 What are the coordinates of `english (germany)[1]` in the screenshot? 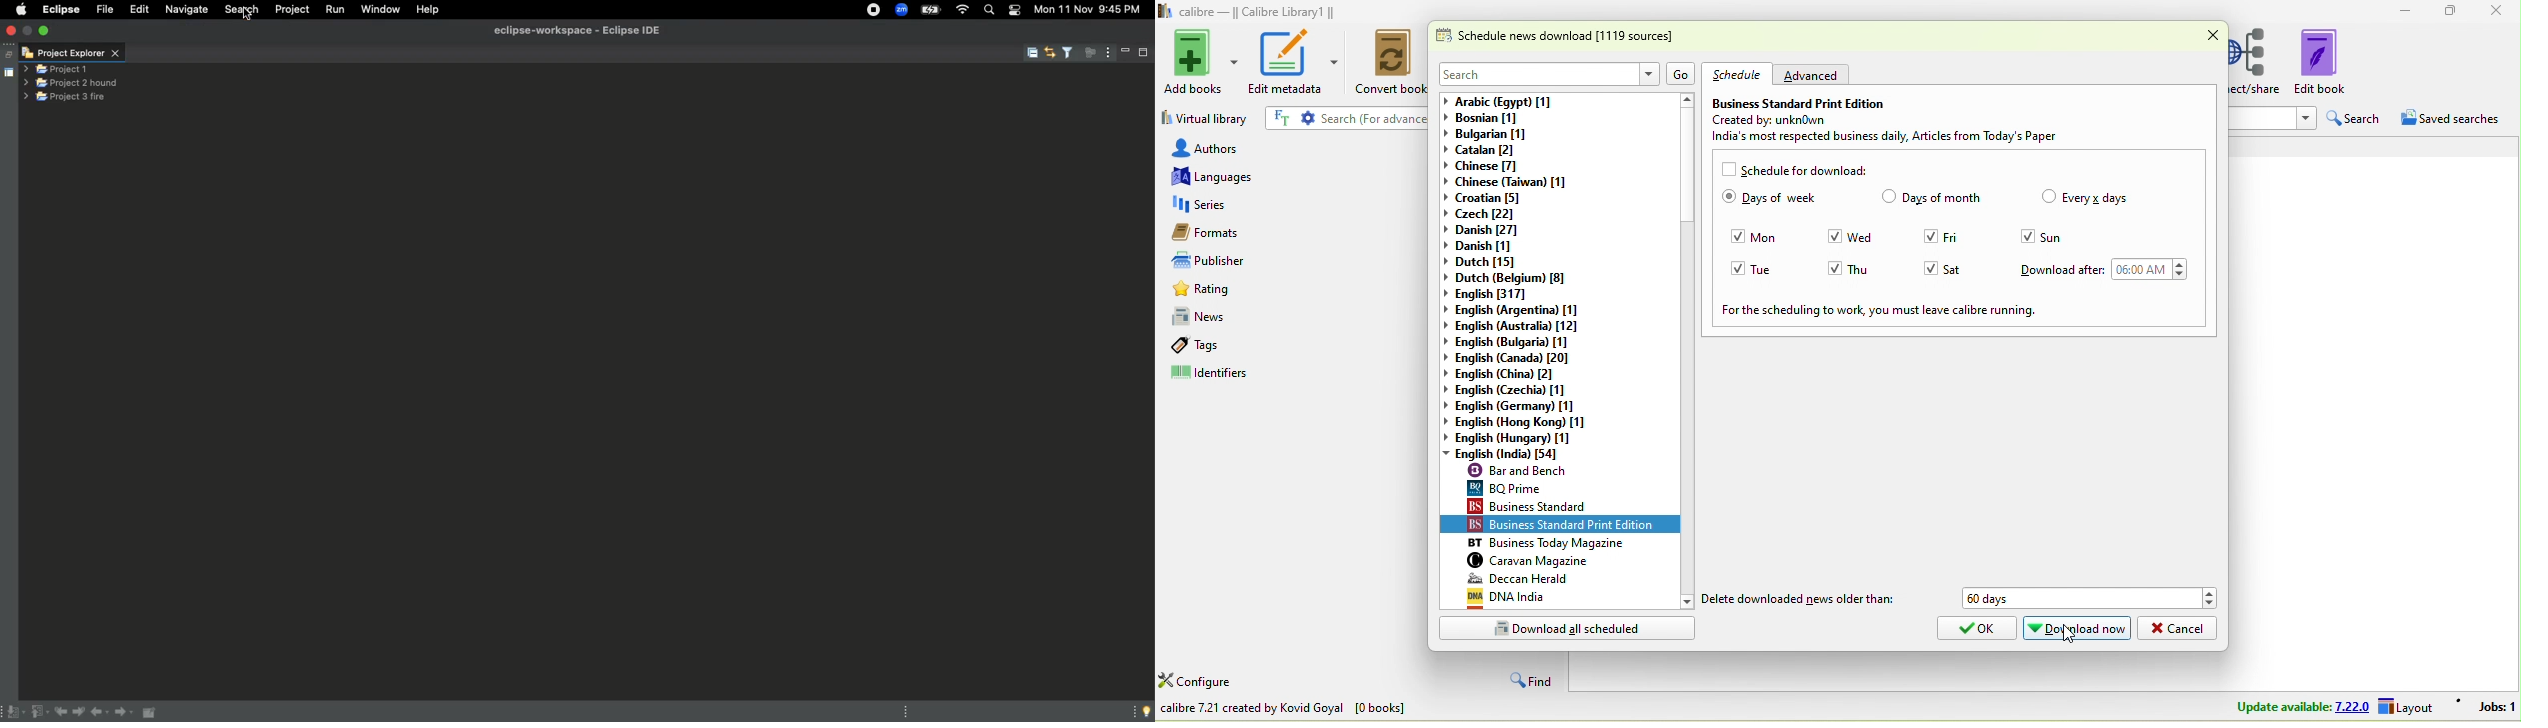 It's located at (1524, 406).